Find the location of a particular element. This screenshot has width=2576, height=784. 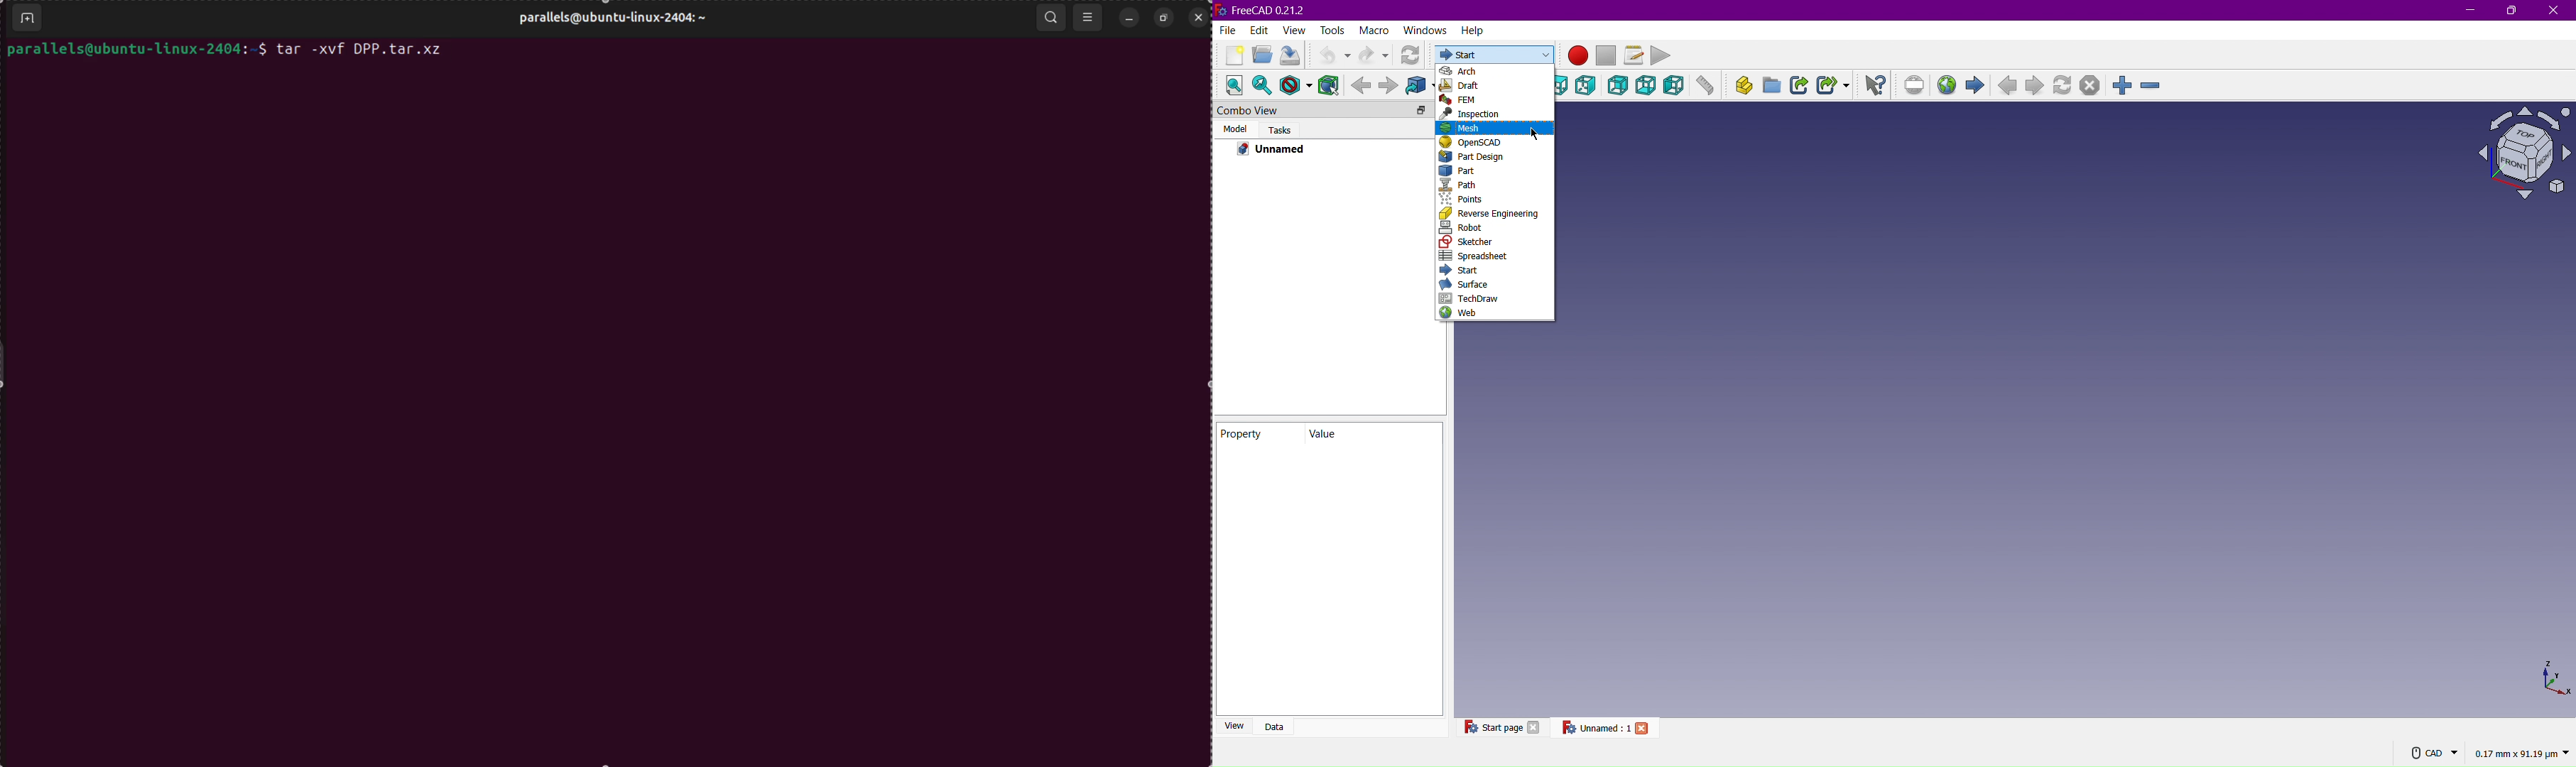

Refresh is located at coordinates (1413, 55).